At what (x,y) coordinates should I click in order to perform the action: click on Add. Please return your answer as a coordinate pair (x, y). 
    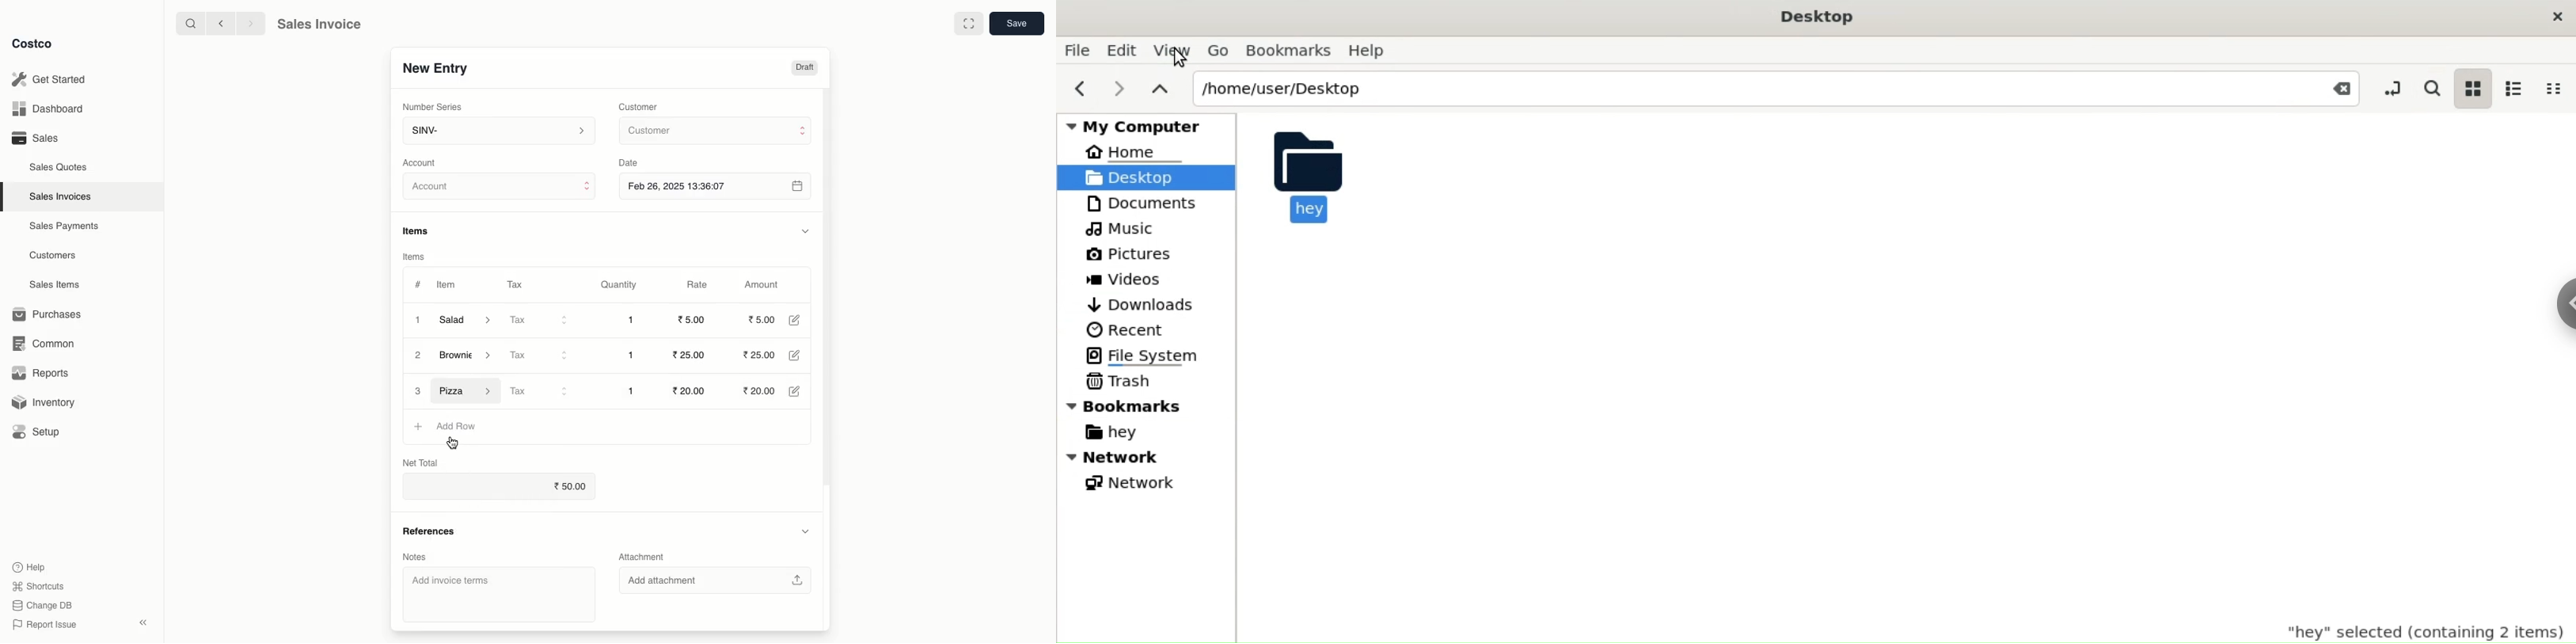
    Looking at the image, I should click on (417, 428).